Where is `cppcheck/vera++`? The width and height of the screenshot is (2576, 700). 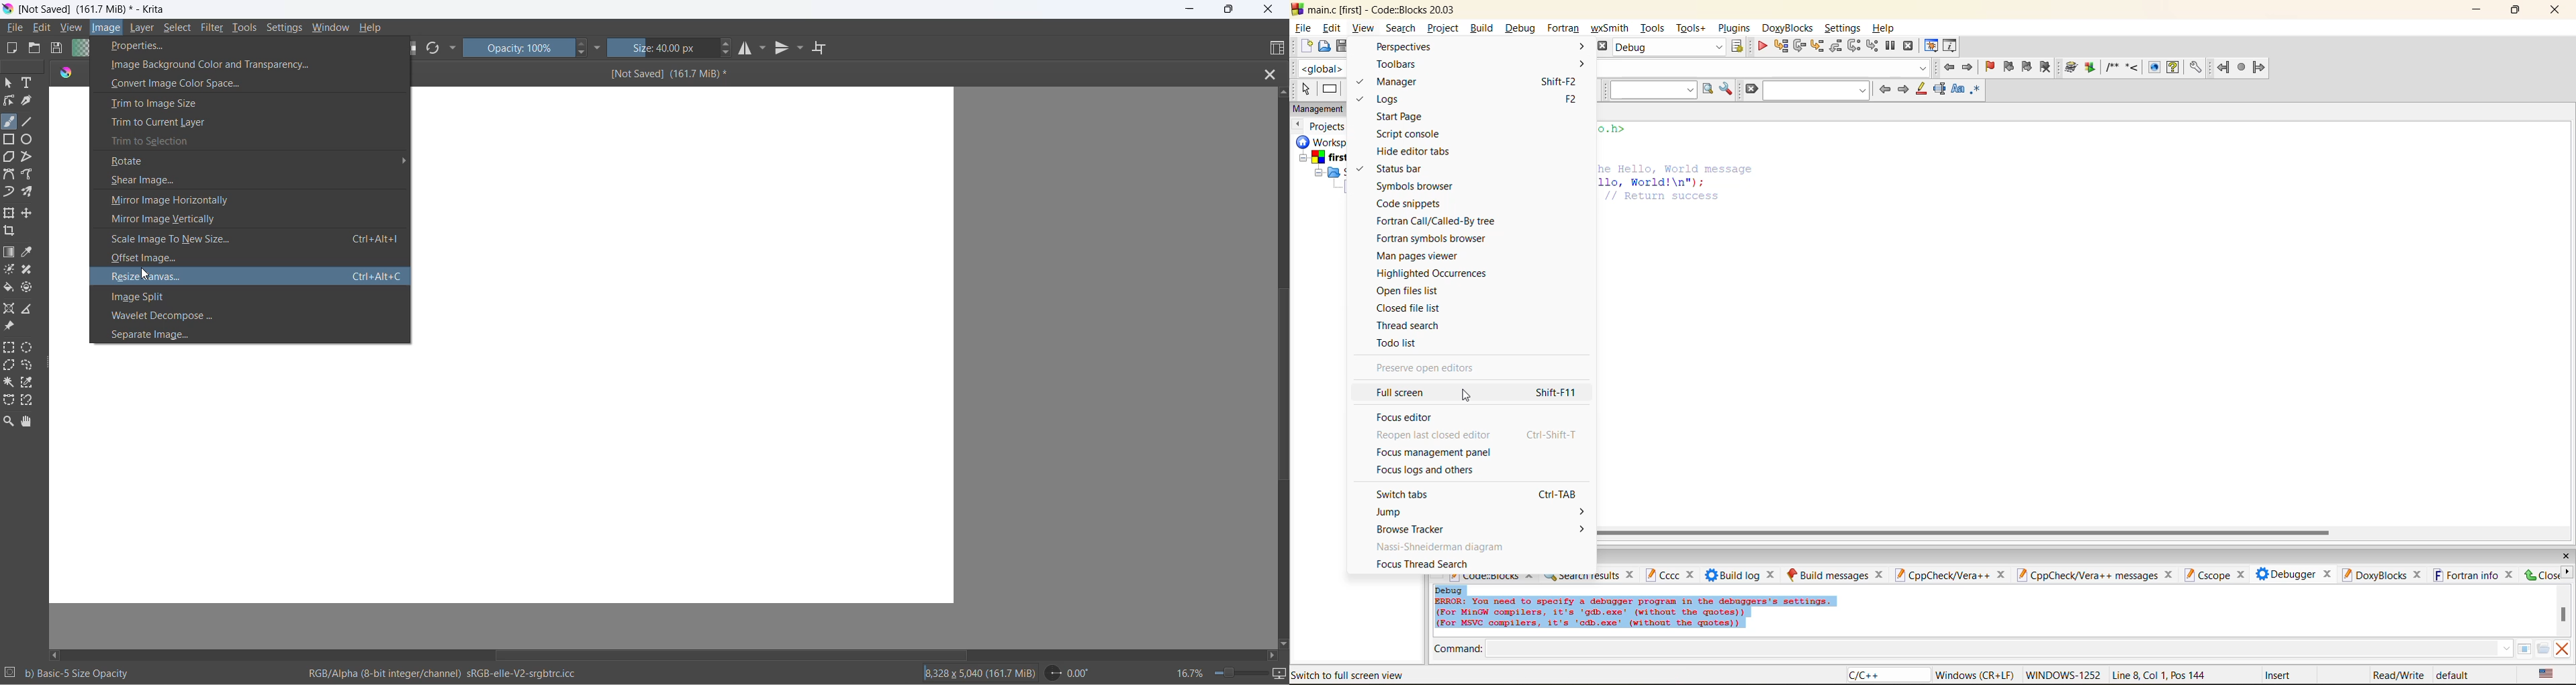 cppcheck/vera++ is located at coordinates (1950, 573).